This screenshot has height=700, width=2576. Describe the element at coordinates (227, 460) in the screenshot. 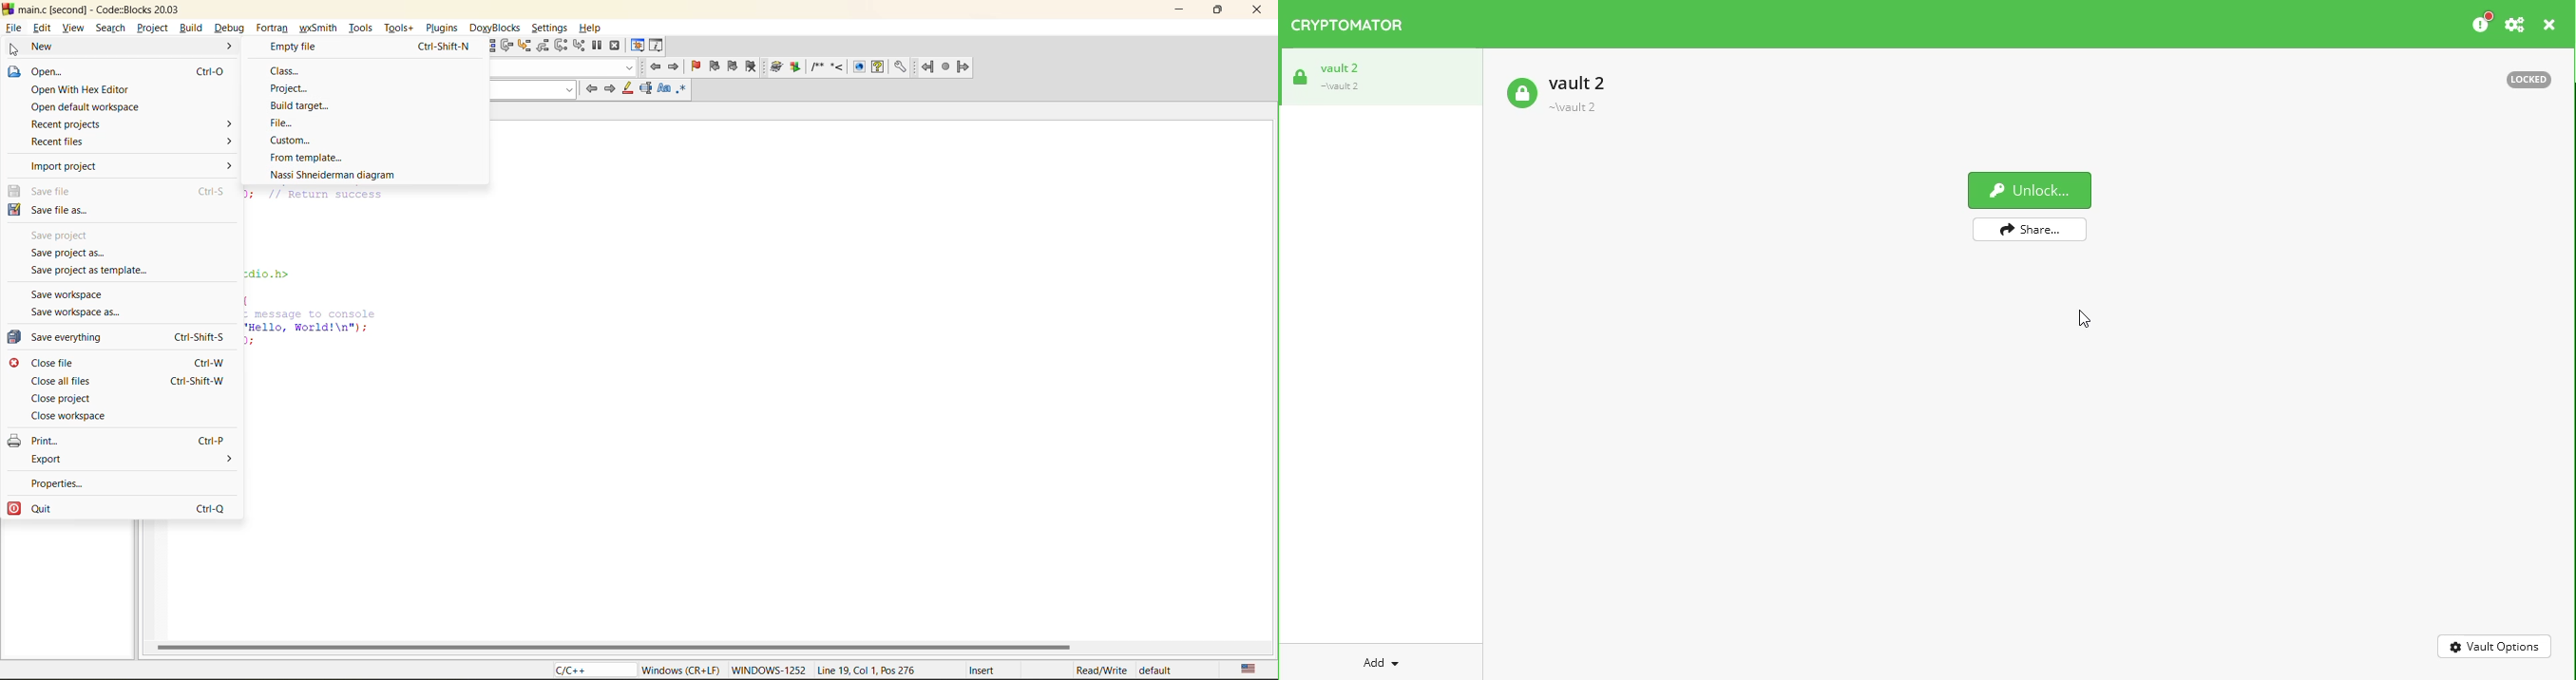

I see `>` at that location.